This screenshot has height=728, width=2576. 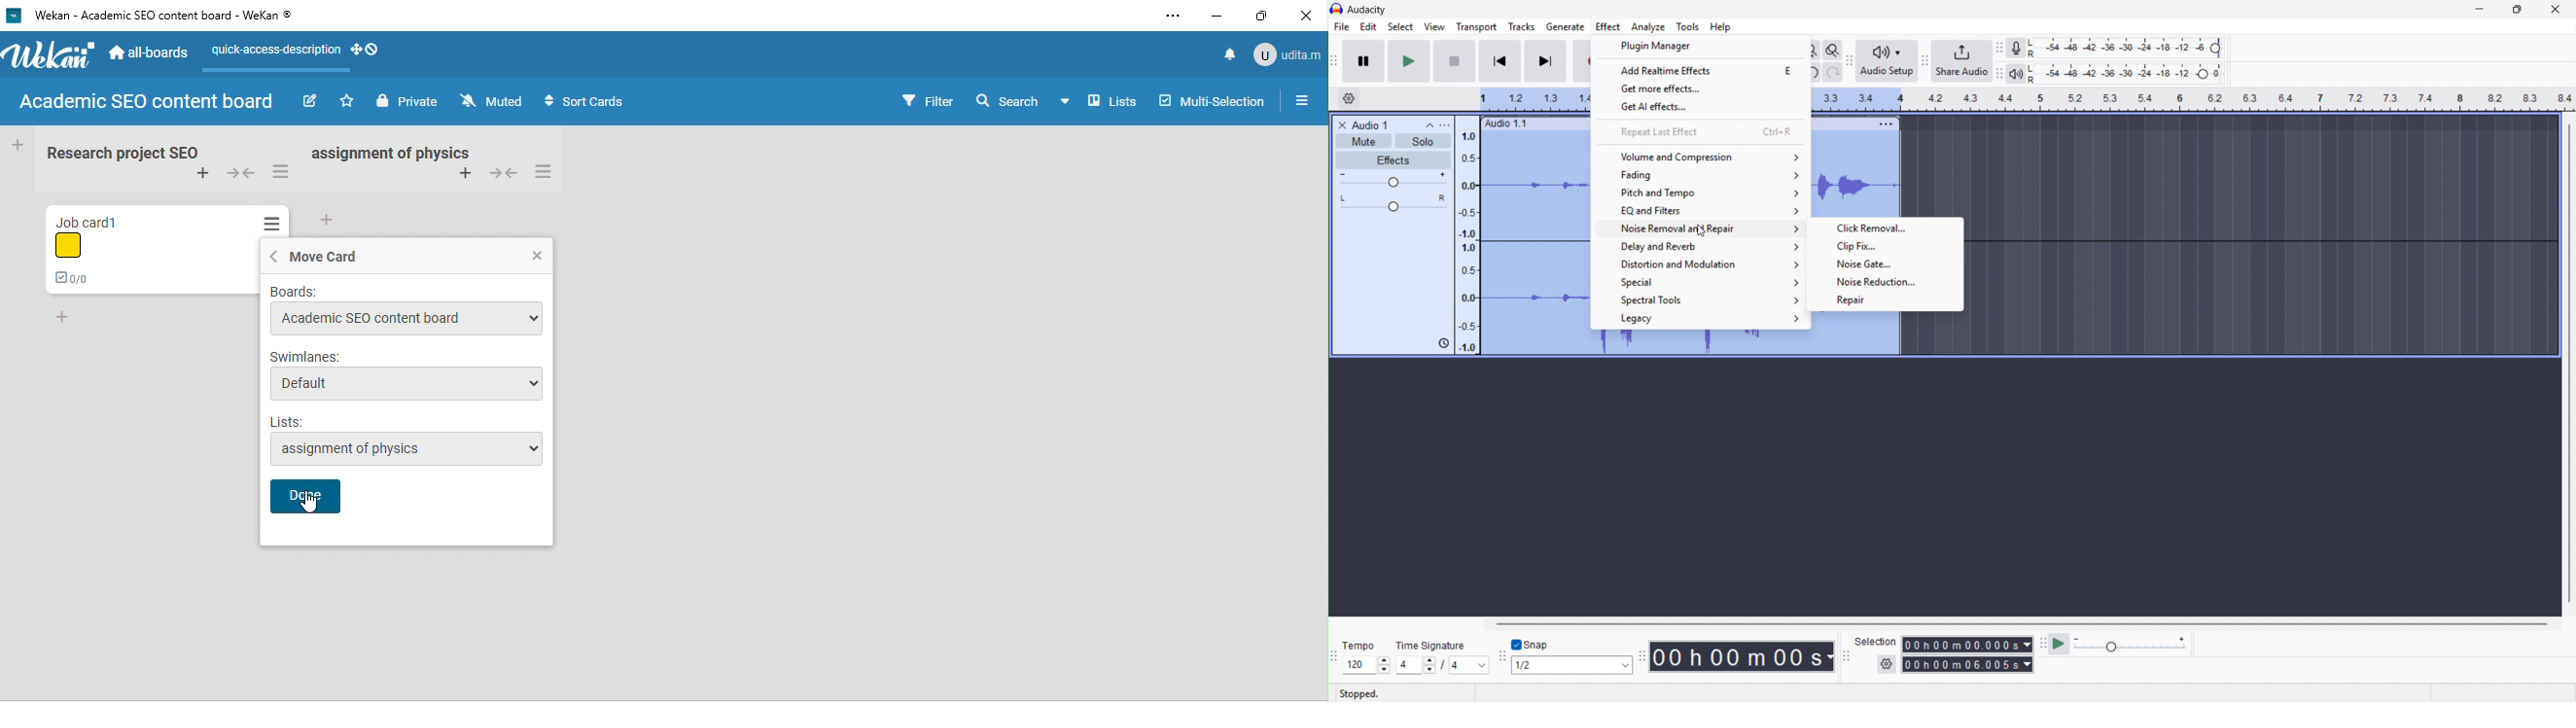 I want to click on cursor movement, so click(x=308, y=504).